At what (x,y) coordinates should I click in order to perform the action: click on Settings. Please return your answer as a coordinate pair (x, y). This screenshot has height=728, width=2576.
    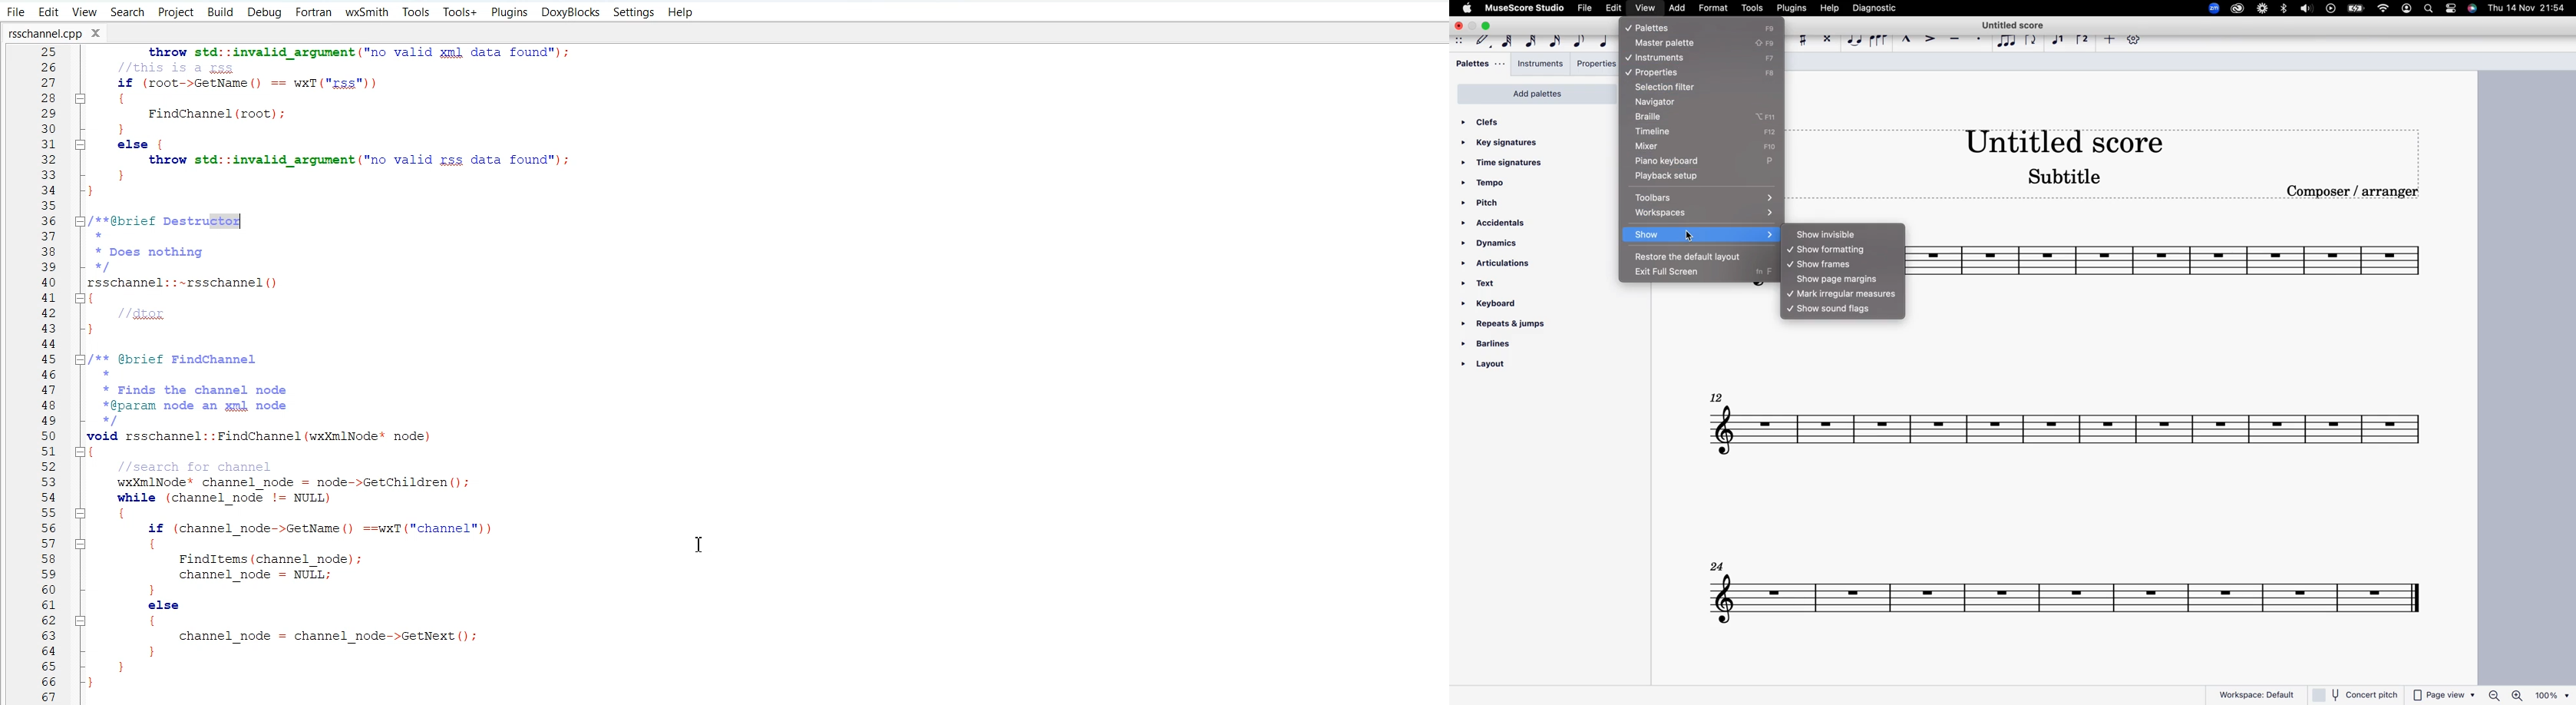
    Looking at the image, I should click on (635, 12).